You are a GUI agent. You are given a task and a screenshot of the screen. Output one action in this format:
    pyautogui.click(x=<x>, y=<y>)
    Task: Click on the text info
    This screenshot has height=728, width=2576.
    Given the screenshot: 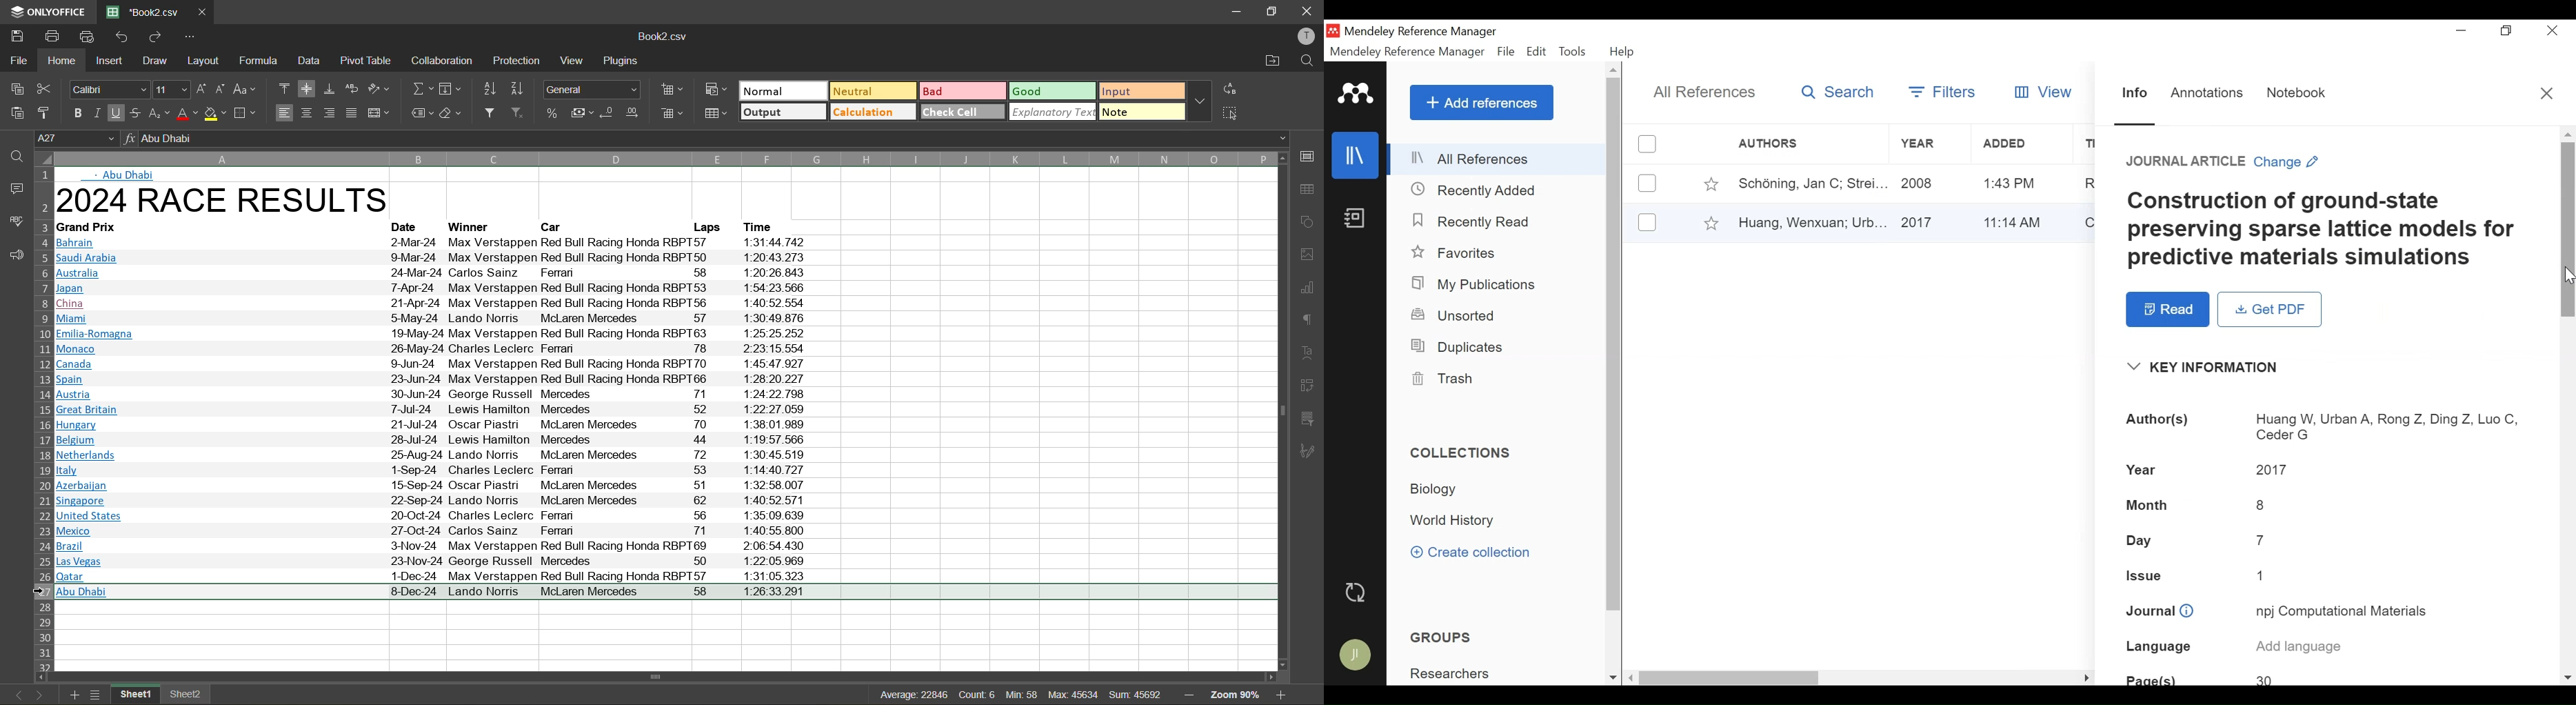 What is the action you would take?
    pyautogui.click(x=438, y=378)
    